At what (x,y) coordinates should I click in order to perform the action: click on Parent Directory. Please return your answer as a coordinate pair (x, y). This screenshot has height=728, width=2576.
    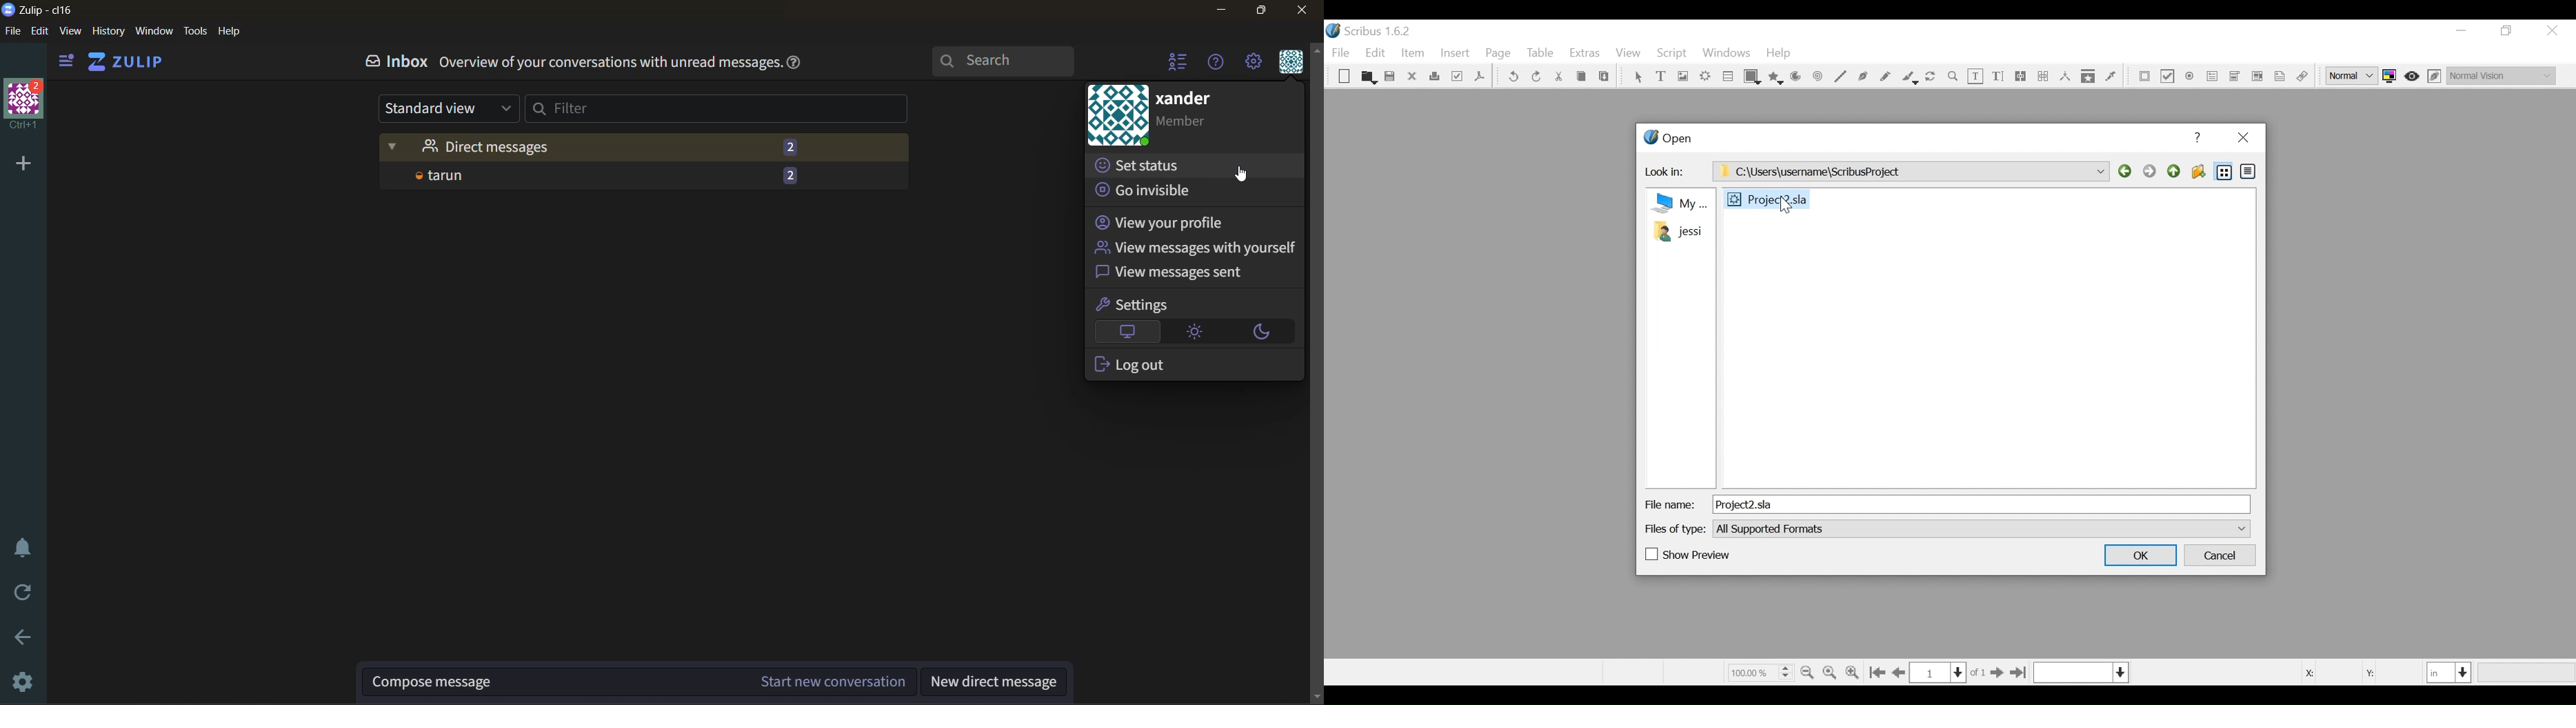
    Looking at the image, I should click on (2175, 171).